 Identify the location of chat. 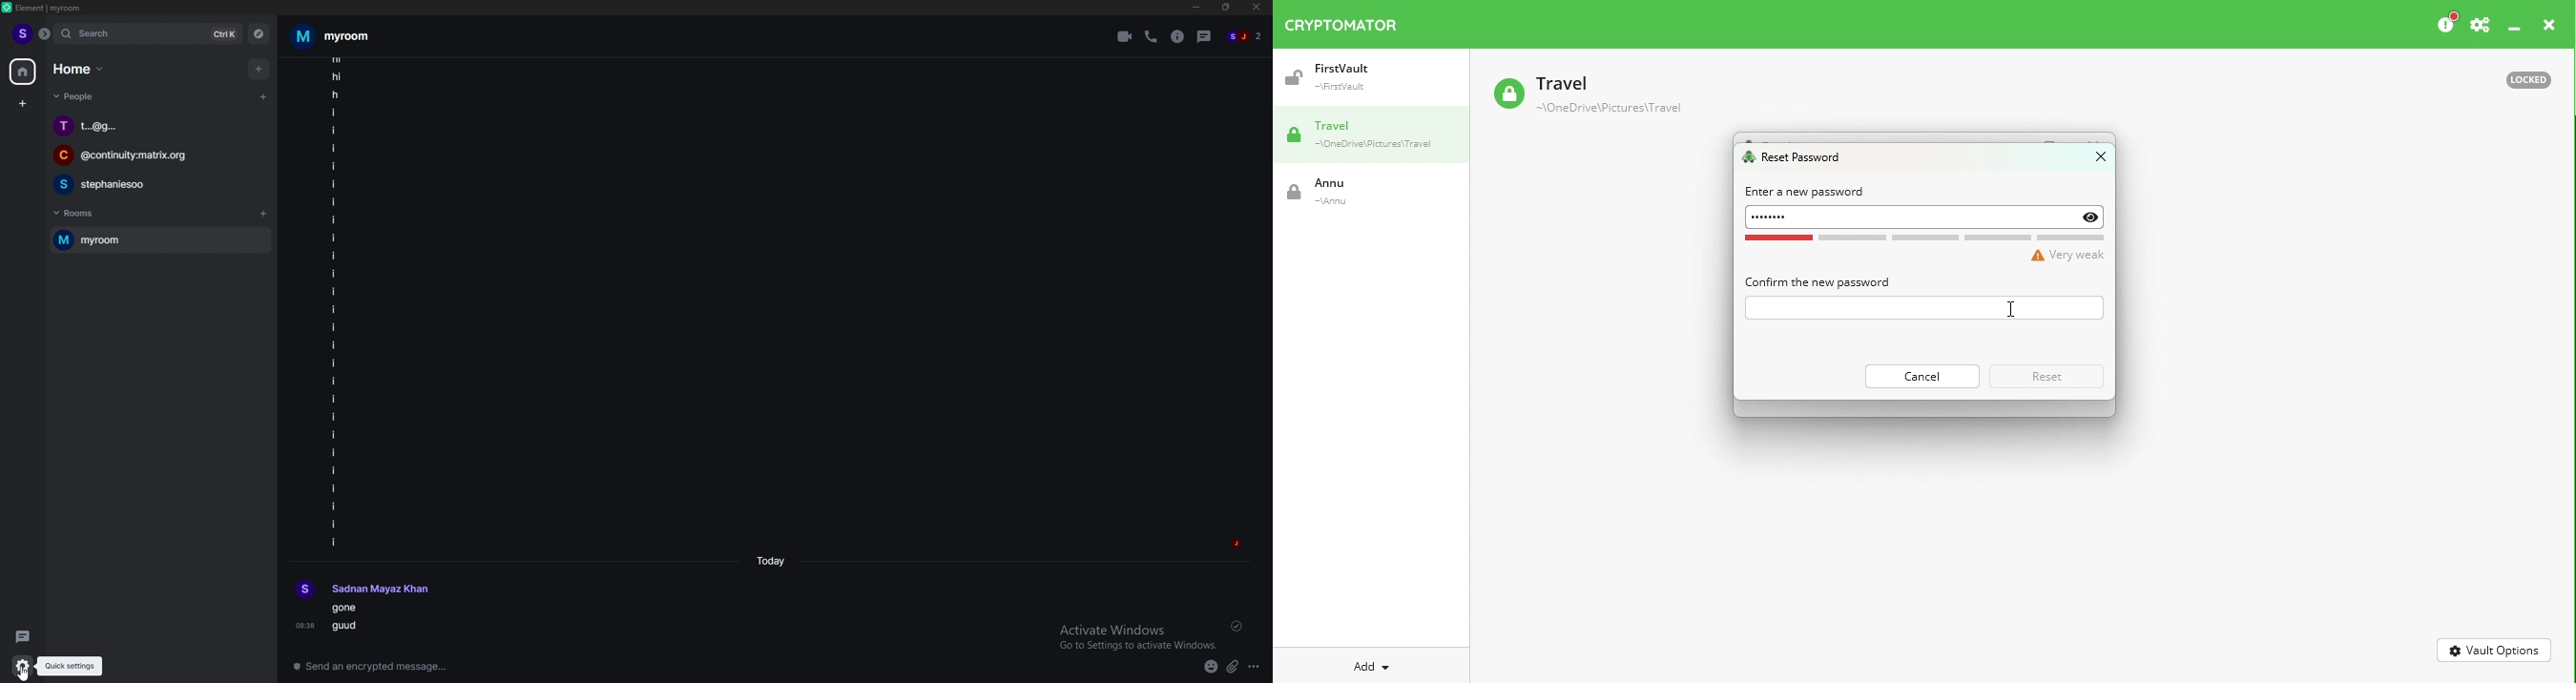
(159, 125).